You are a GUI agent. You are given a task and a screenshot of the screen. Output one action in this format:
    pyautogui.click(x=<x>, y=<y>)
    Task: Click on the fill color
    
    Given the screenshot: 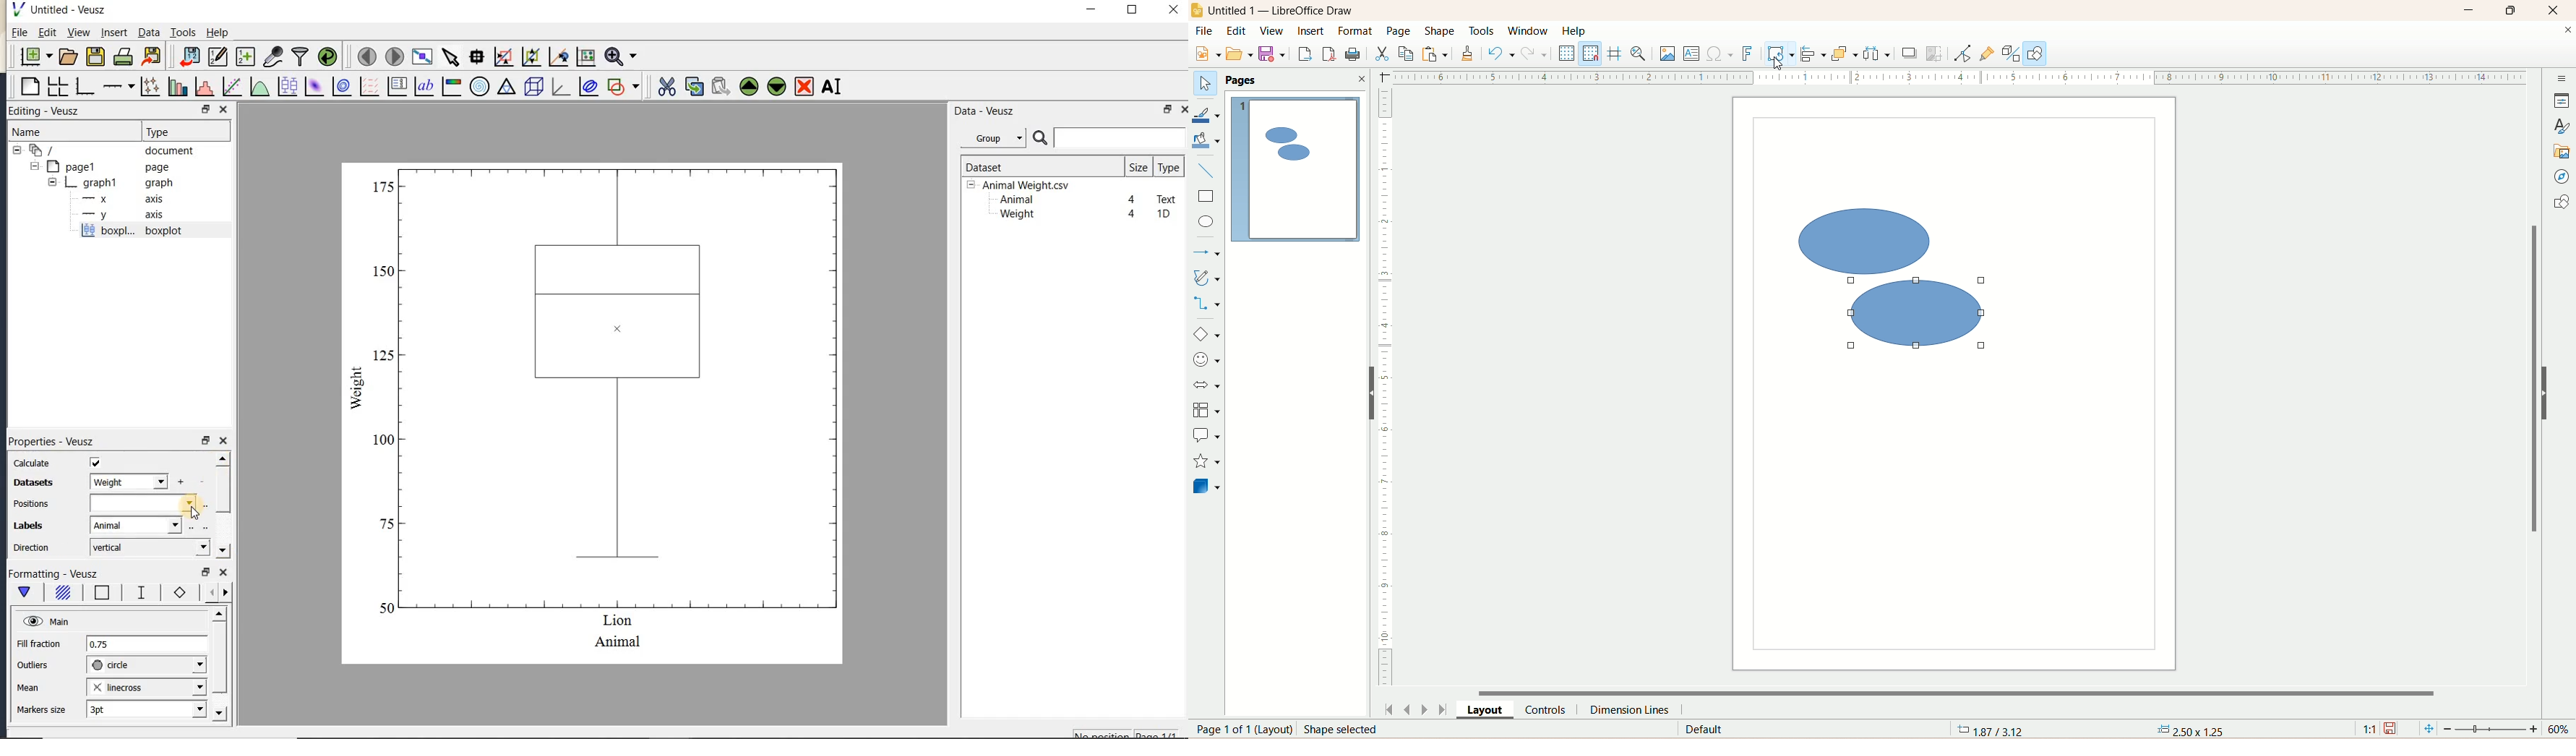 What is the action you would take?
    pyautogui.click(x=1207, y=141)
    